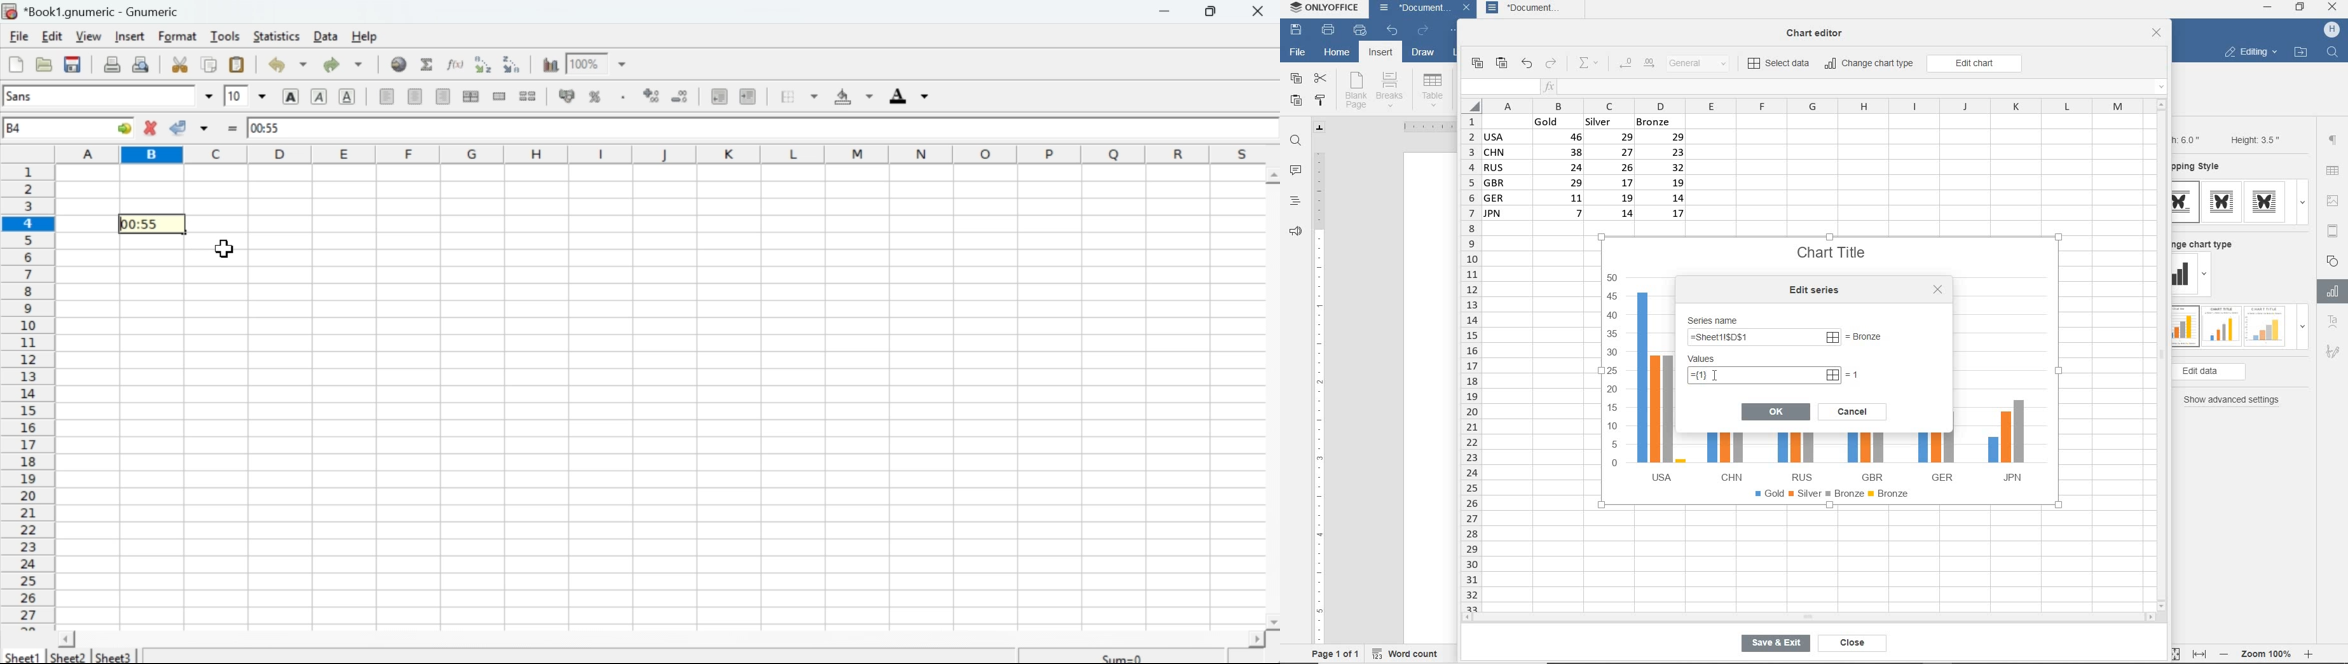  Describe the element at coordinates (2202, 167) in the screenshot. I see `wrapping style` at that location.